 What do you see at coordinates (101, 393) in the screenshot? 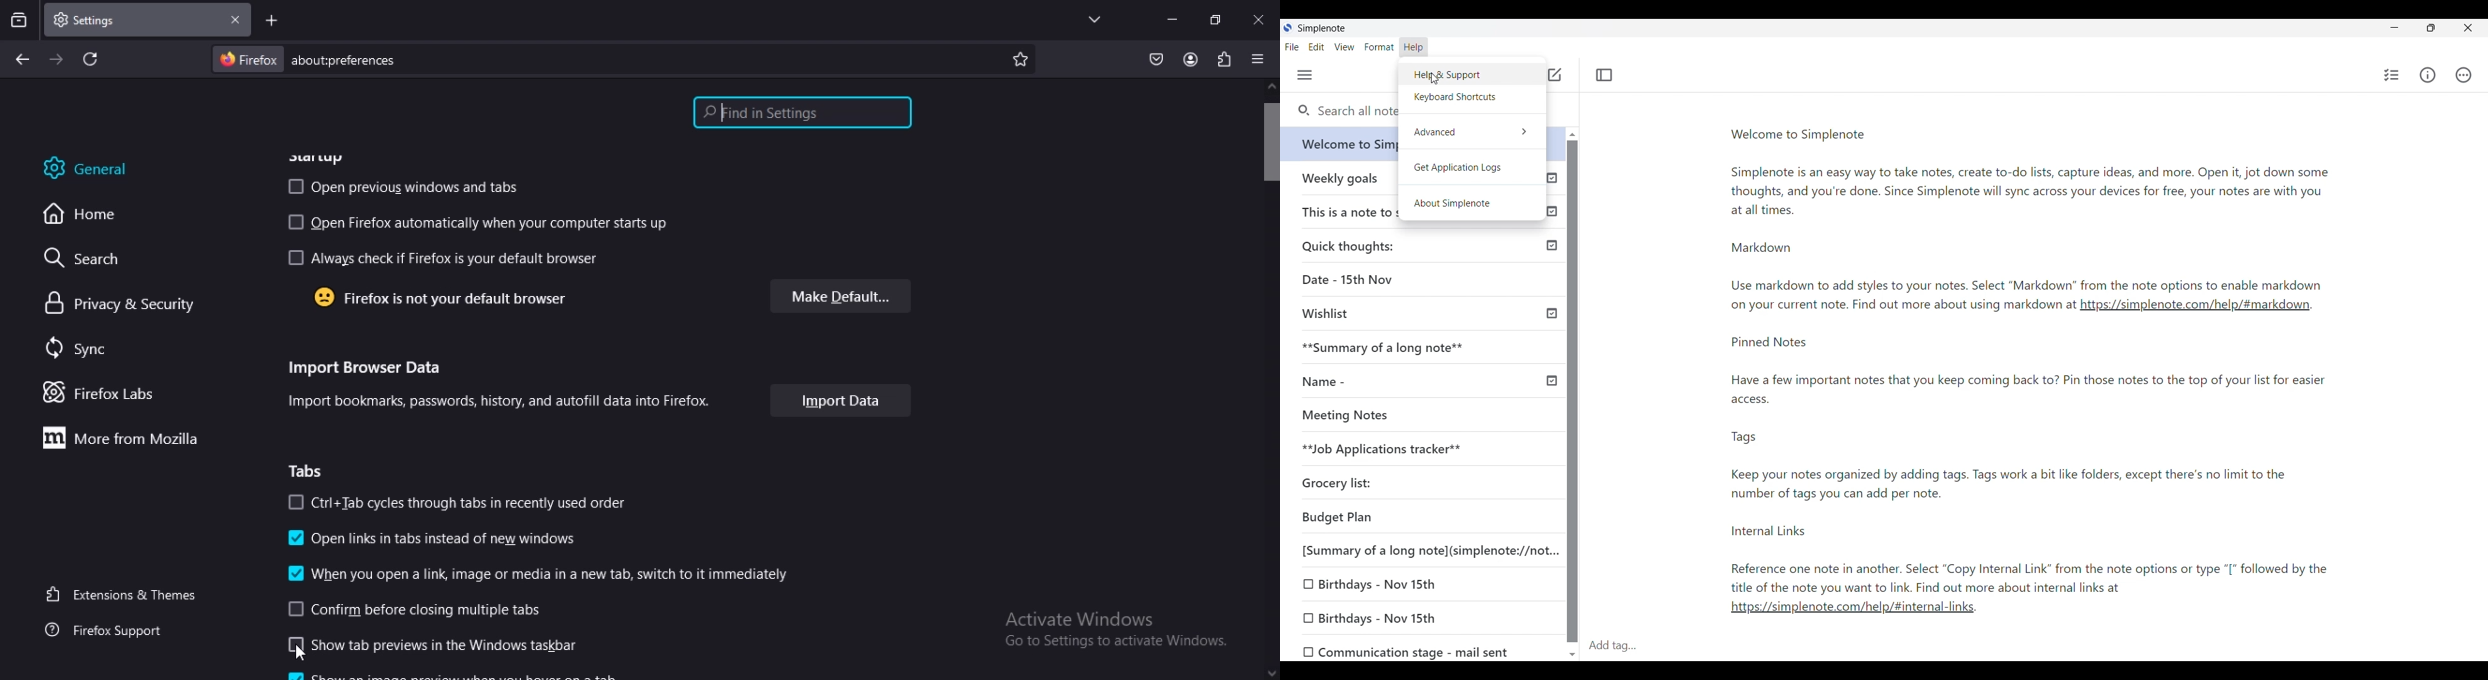
I see `firefox labs` at bounding box center [101, 393].